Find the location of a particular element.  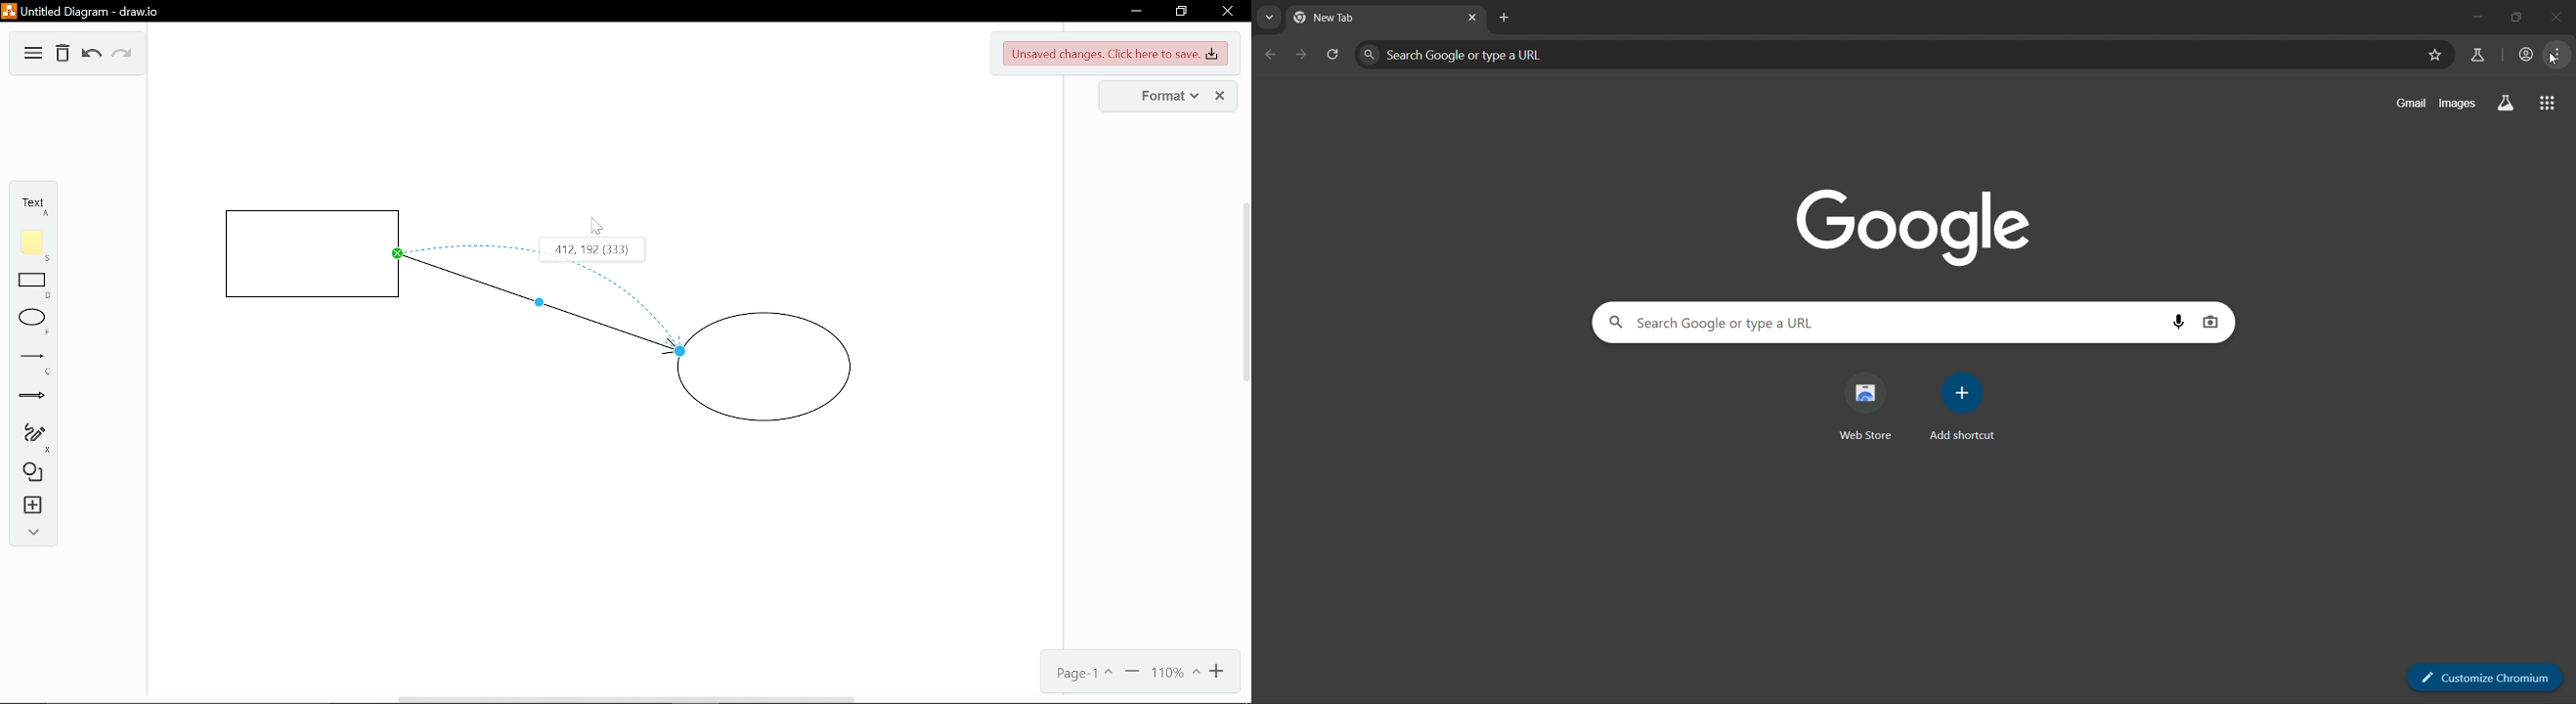

Square shape is located at coordinates (310, 252).